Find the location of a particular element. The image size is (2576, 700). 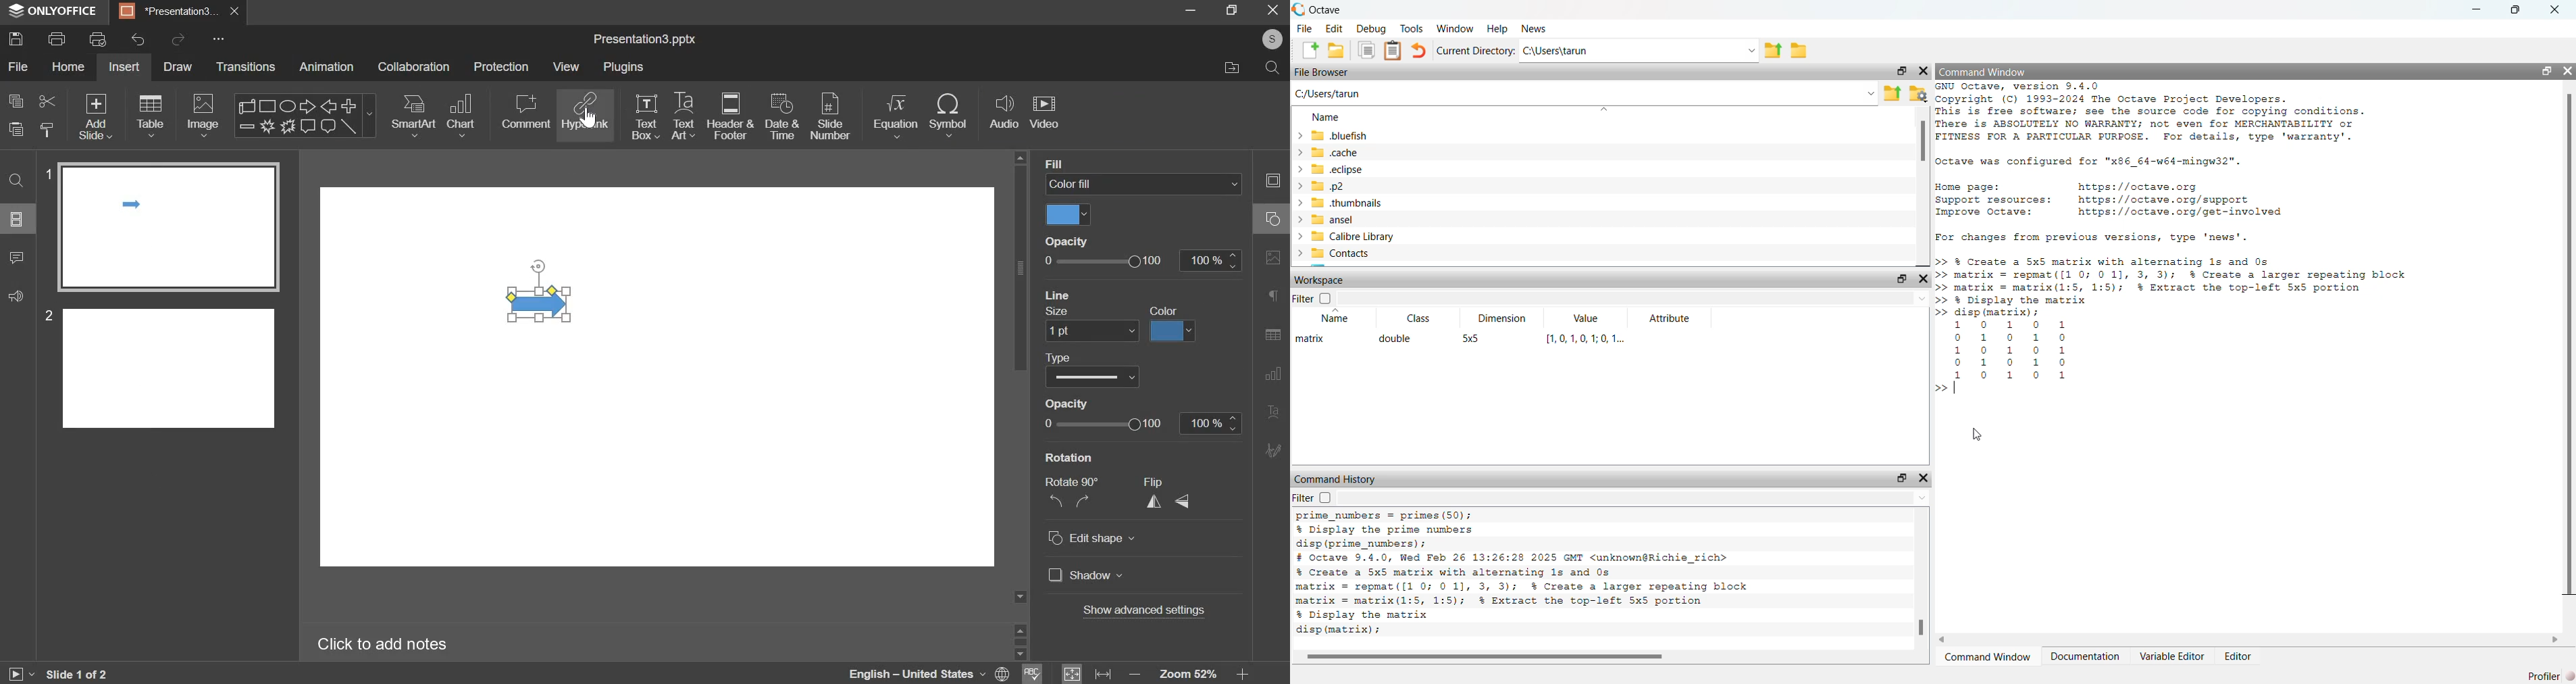

file is located at coordinates (20, 66).